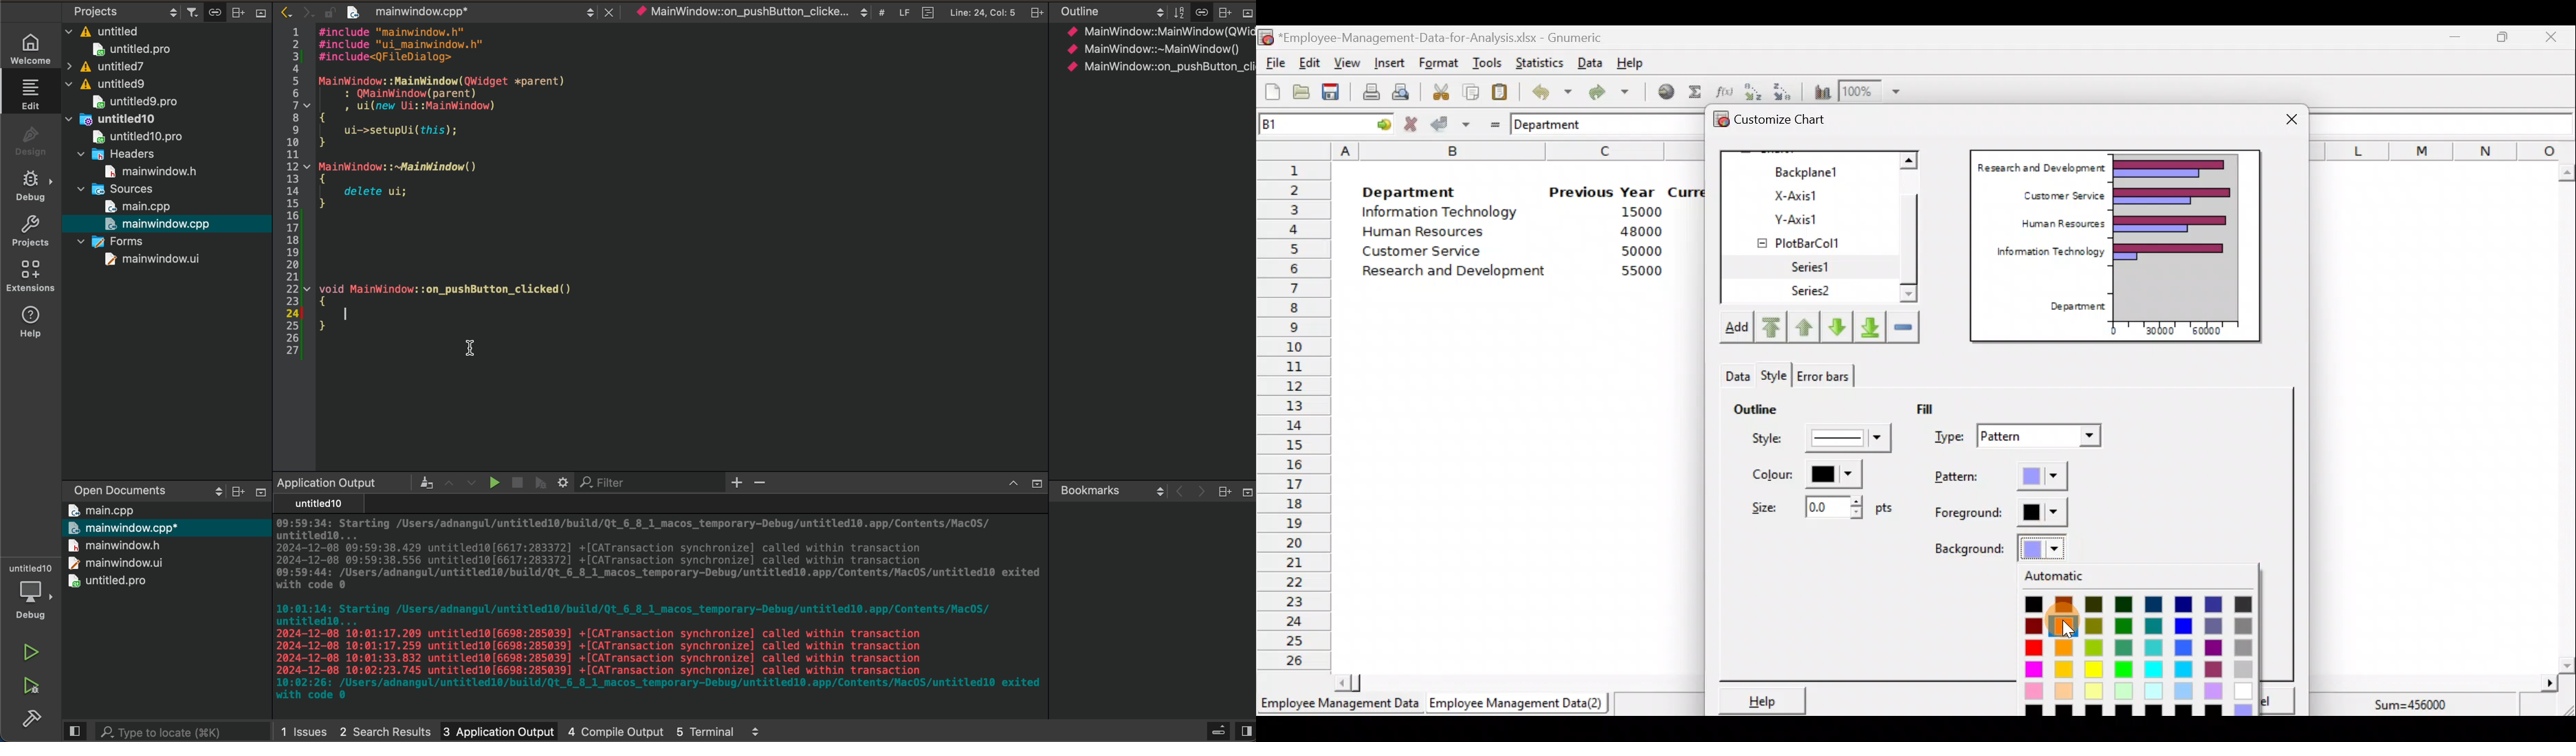 This screenshot has height=756, width=2576. Describe the element at coordinates (1273, 63) in the screenshot. I see `File` at that location.